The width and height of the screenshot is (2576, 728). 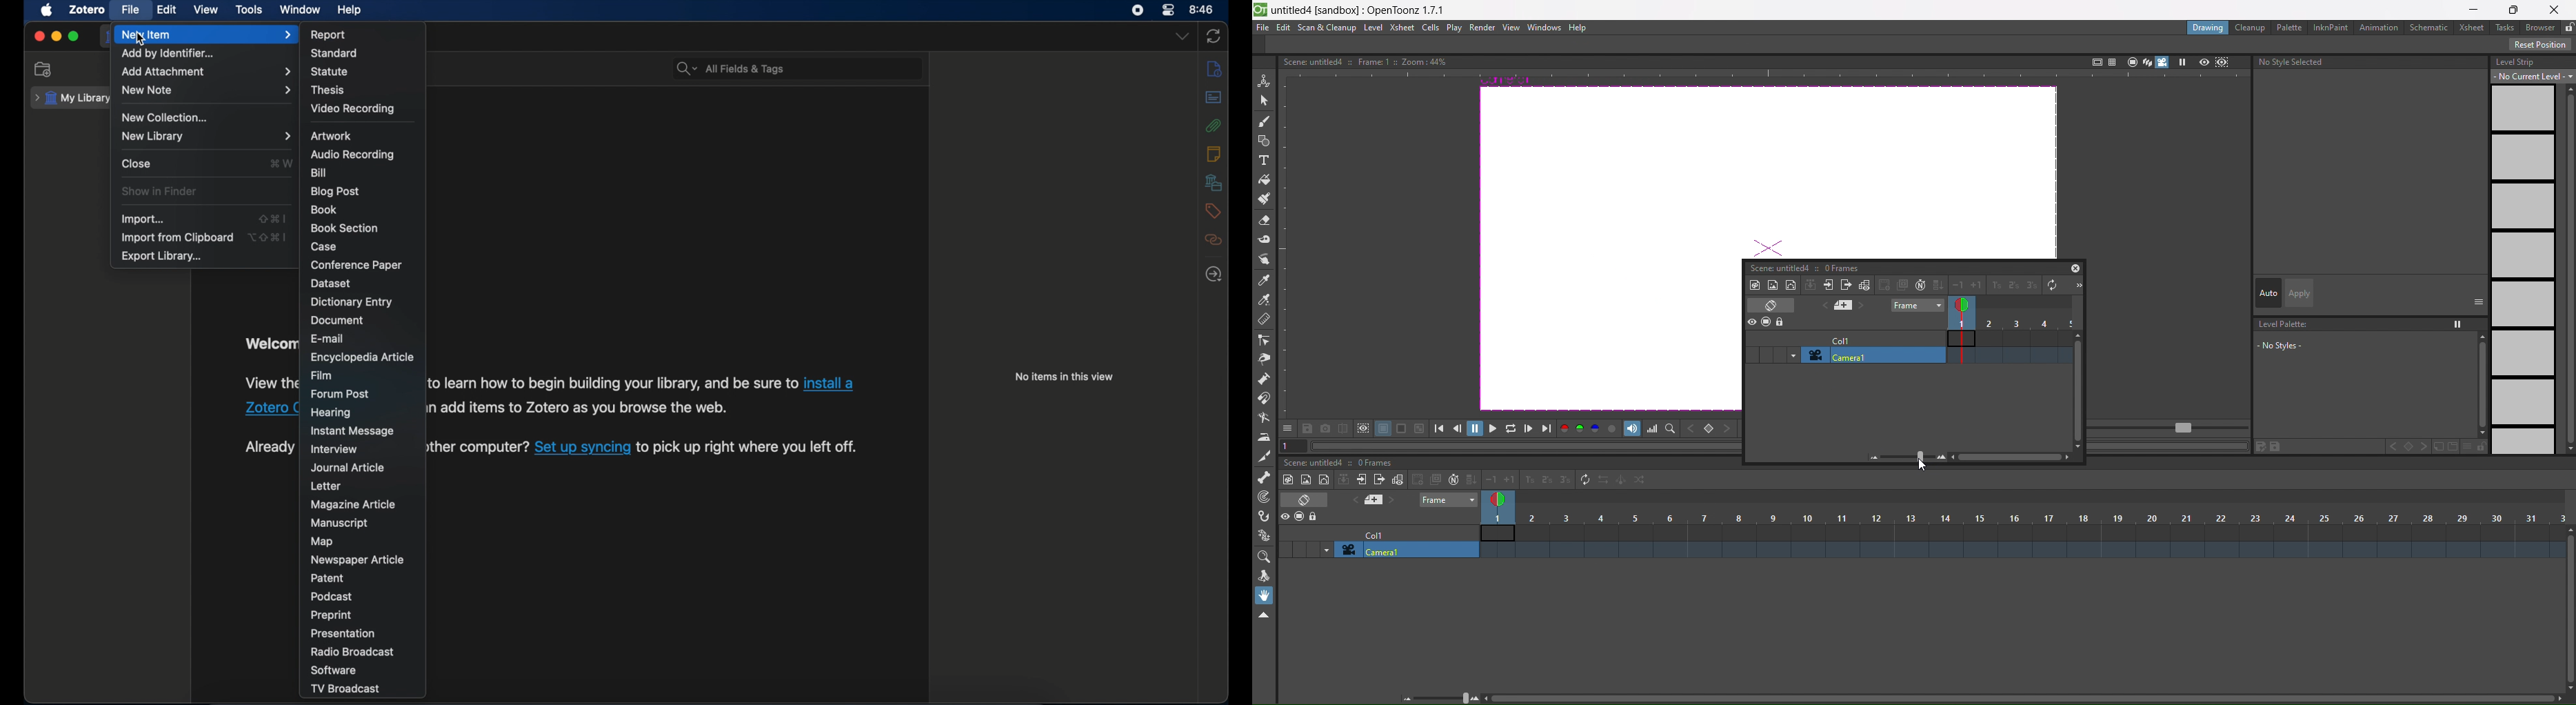 I want to click on 8.46, so click(x=1203, y=10).